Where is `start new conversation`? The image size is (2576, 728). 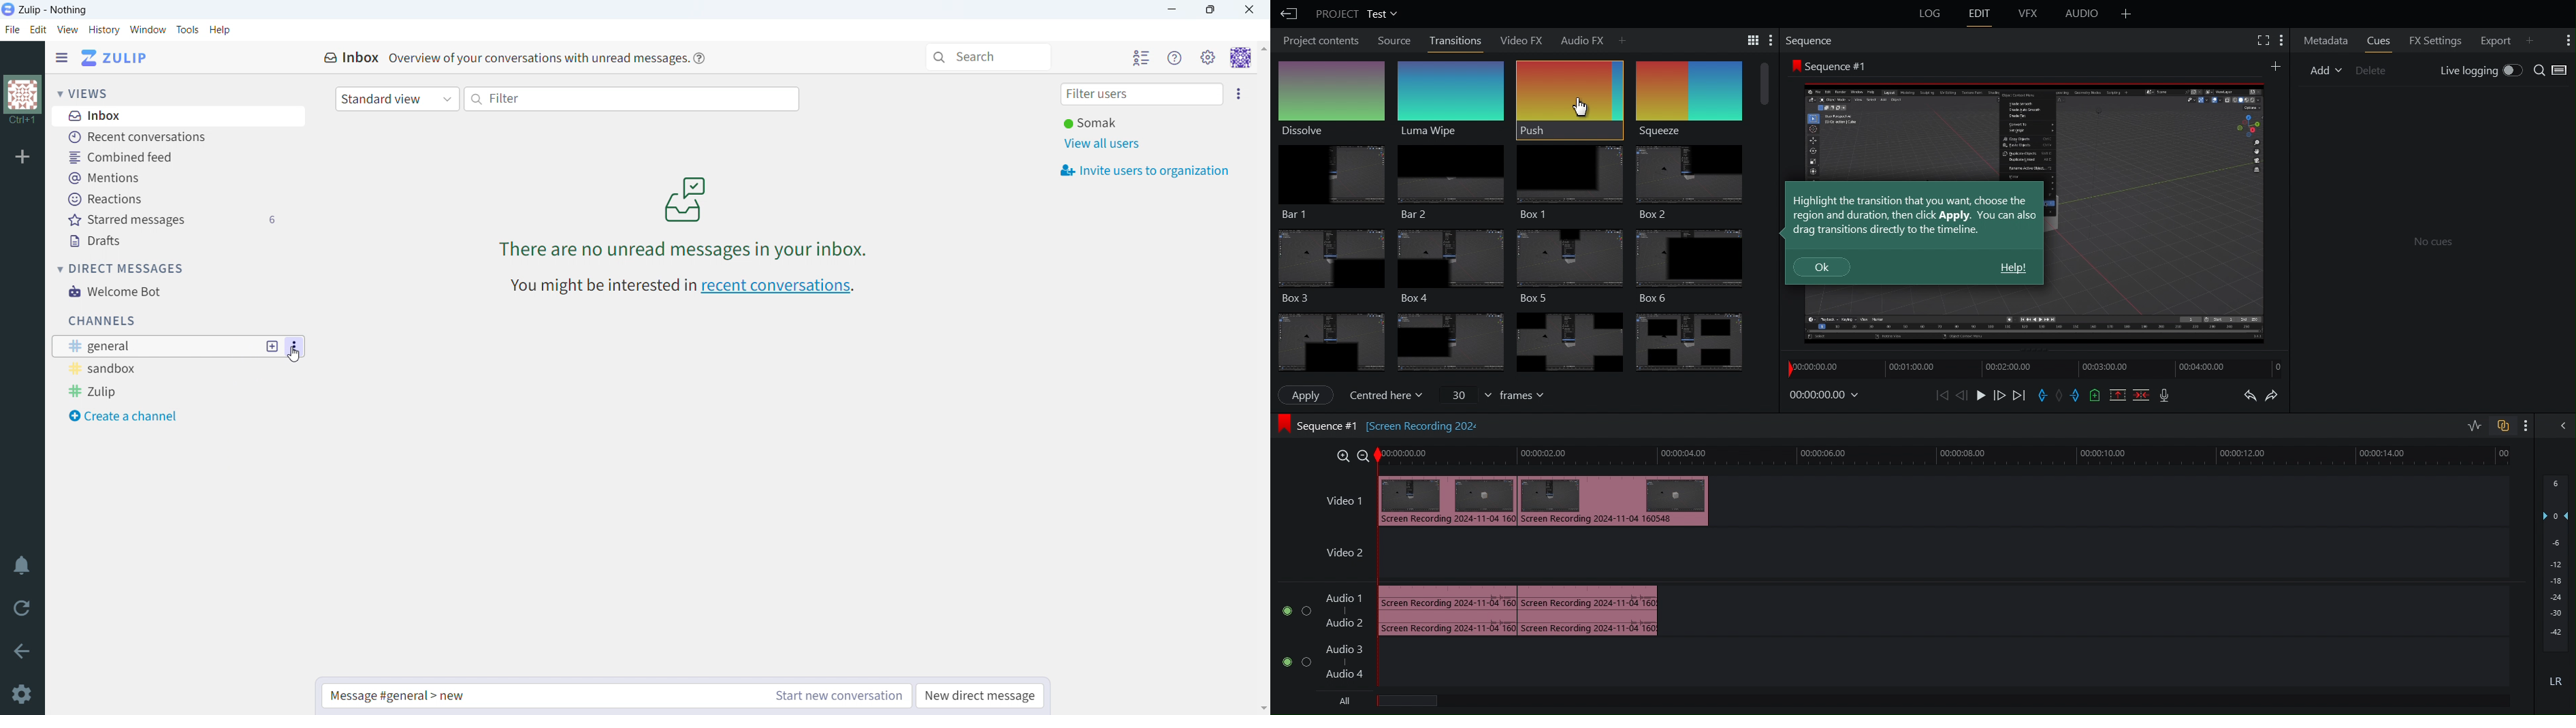 start new conversation is located at coordinates (835, 696).